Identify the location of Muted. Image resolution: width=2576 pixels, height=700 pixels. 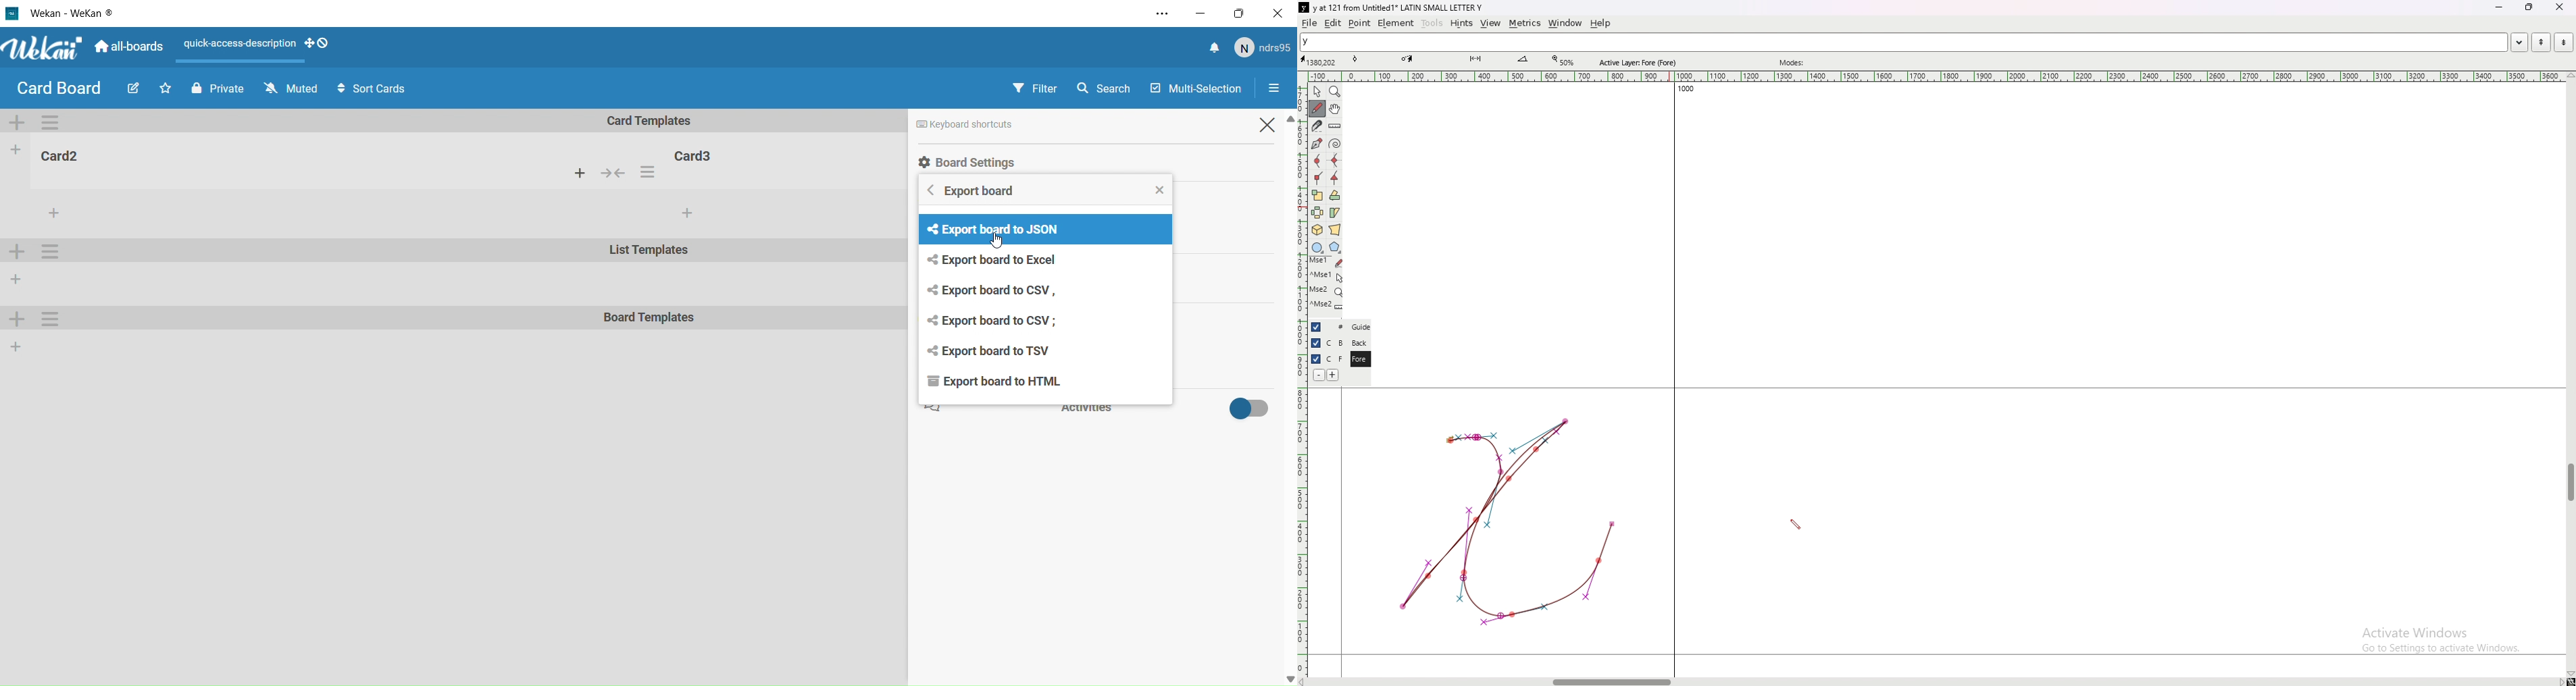
(289, 88).